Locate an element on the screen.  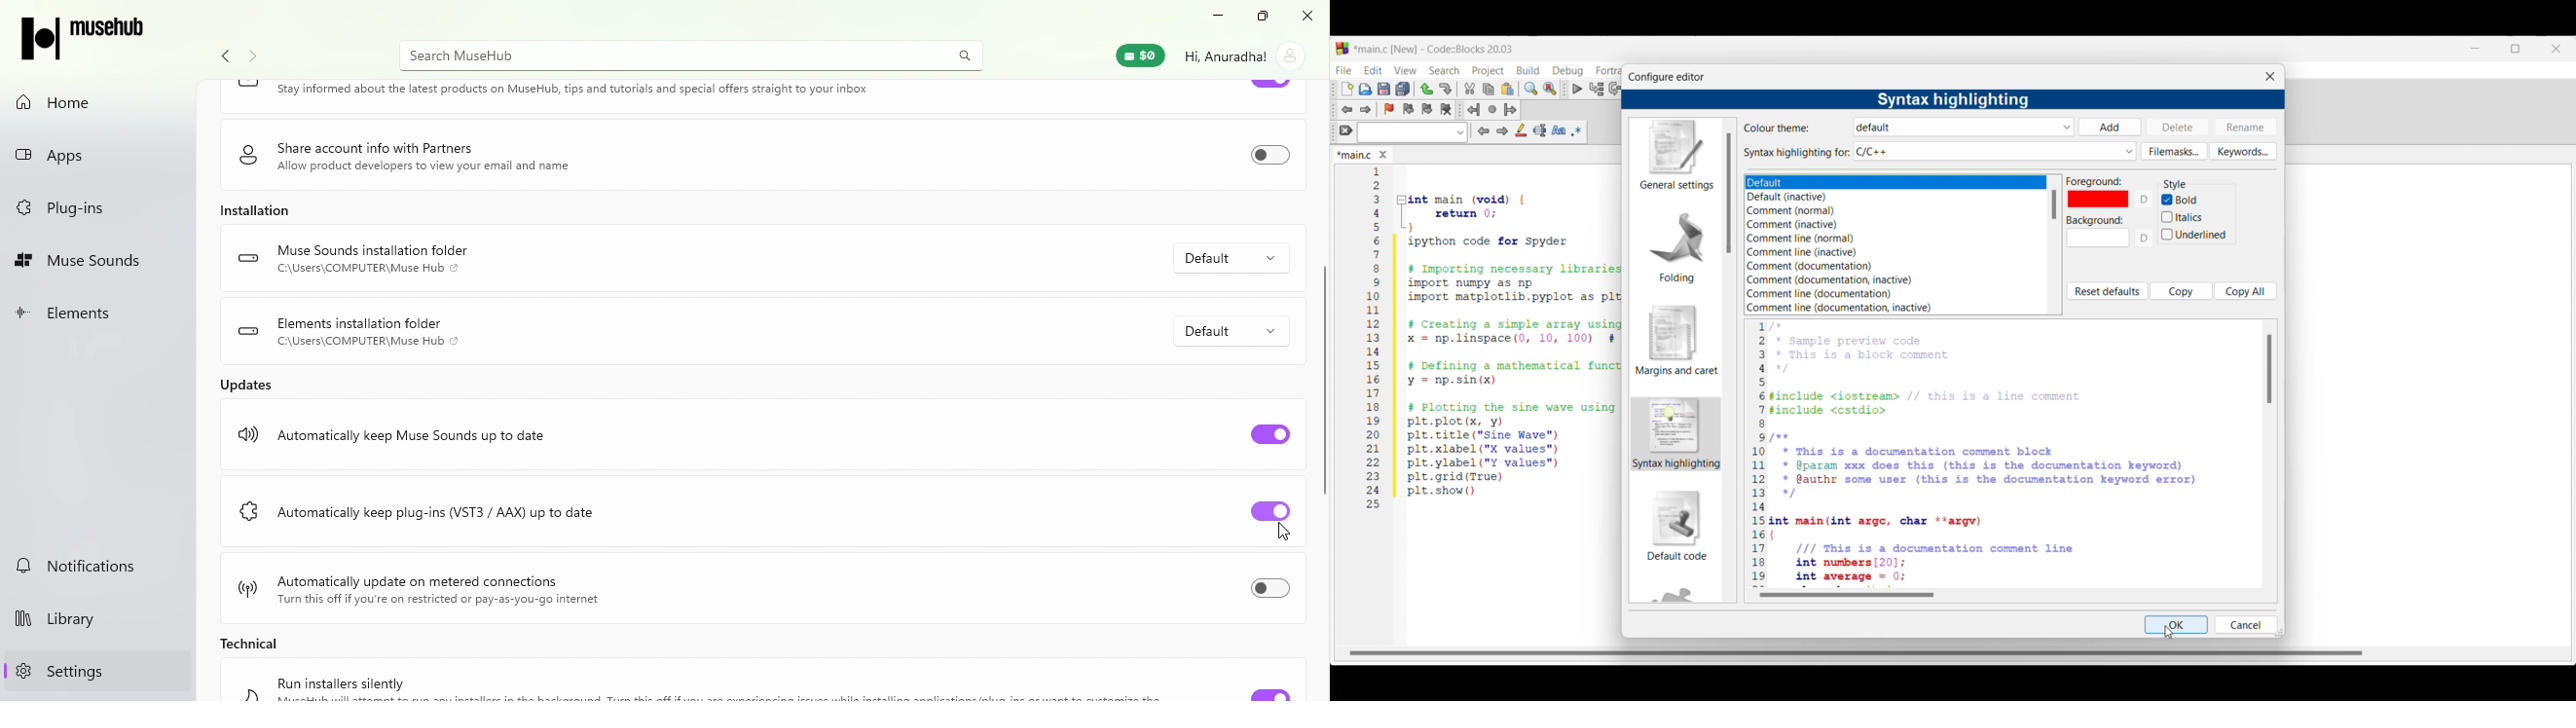
logo is located at coordinates (247, 86).